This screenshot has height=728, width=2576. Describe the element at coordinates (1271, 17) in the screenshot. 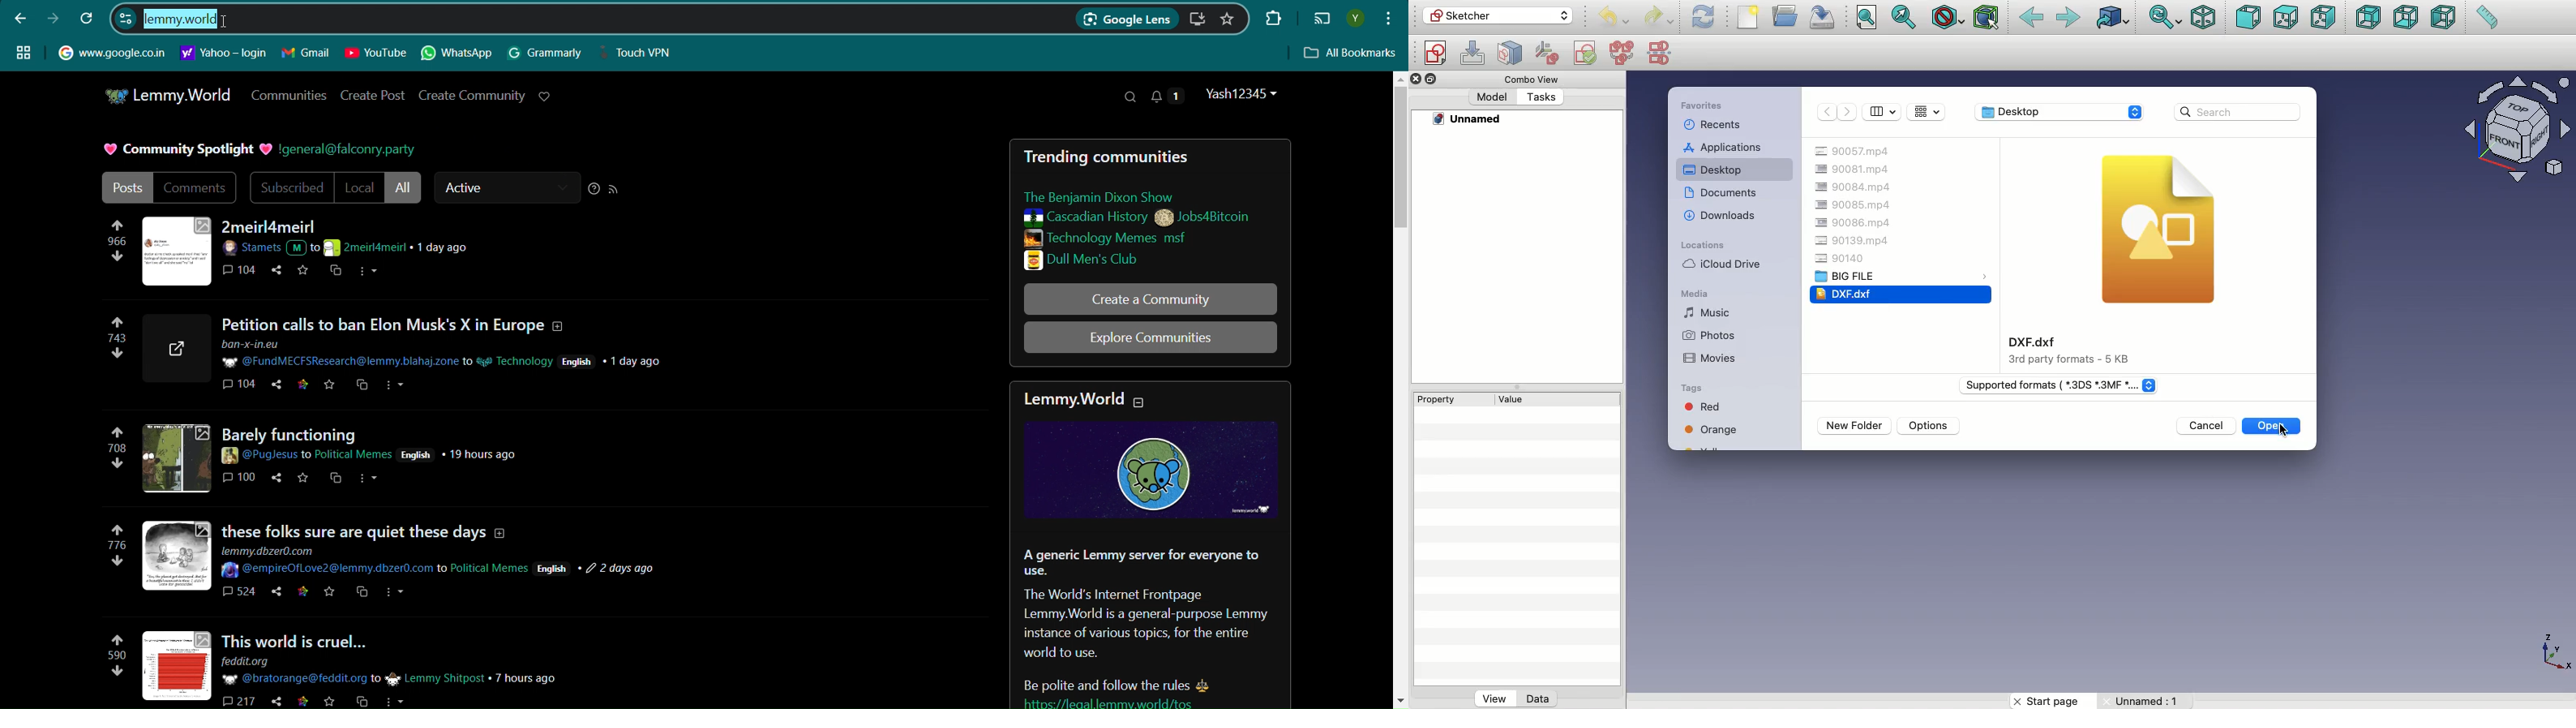

I see `Extensions` at that location.